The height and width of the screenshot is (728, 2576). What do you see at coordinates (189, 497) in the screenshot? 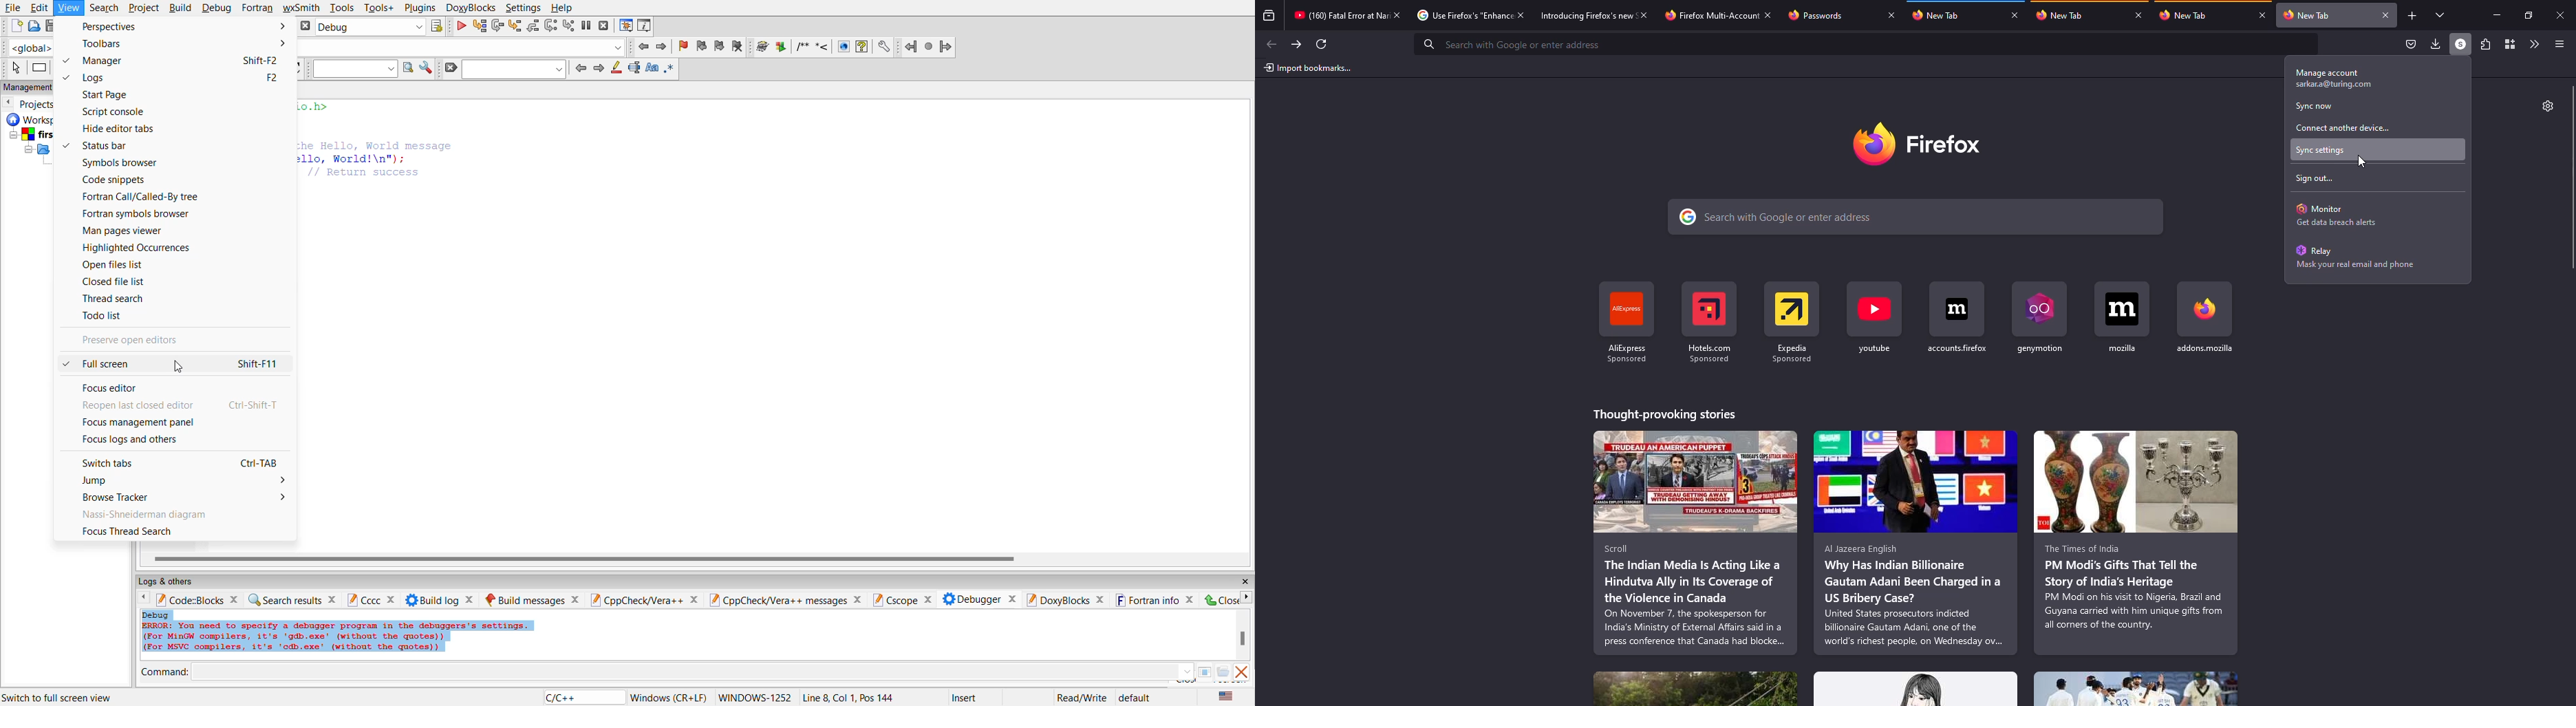
I see `browse tracker` at bounding box center [189, 497].